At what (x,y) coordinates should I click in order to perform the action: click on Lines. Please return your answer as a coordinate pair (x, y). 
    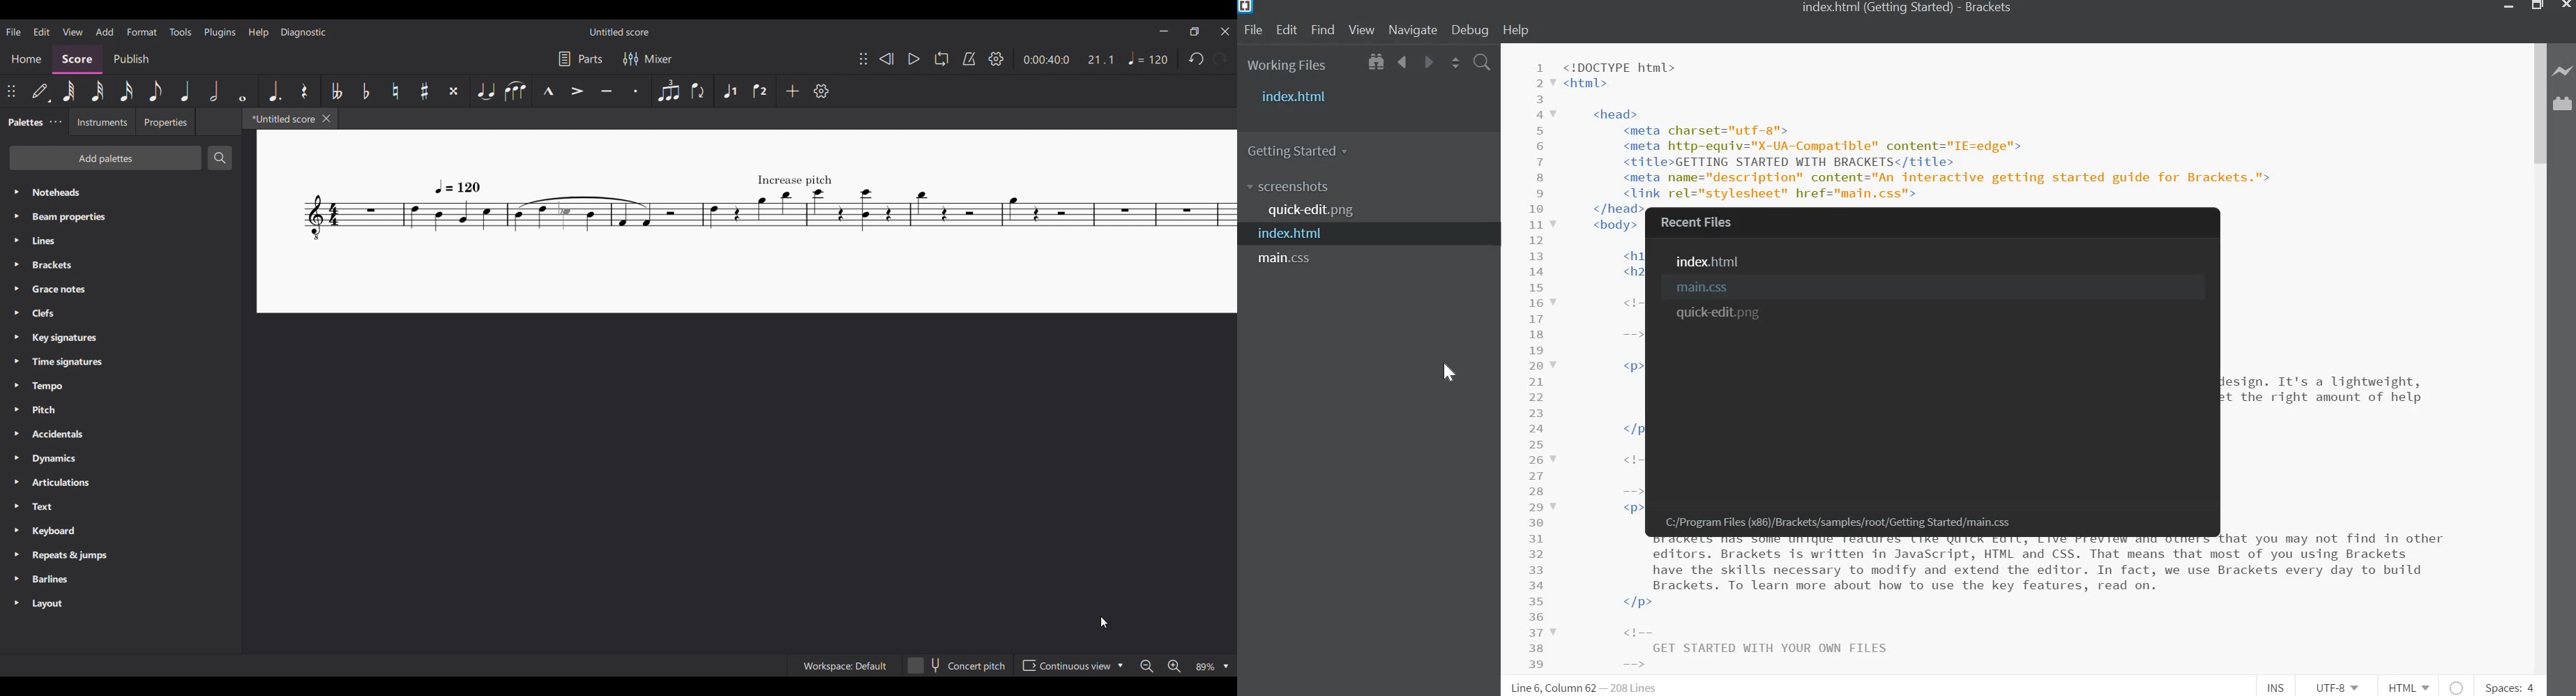
    Looking at the image, I should click on (122, 241).